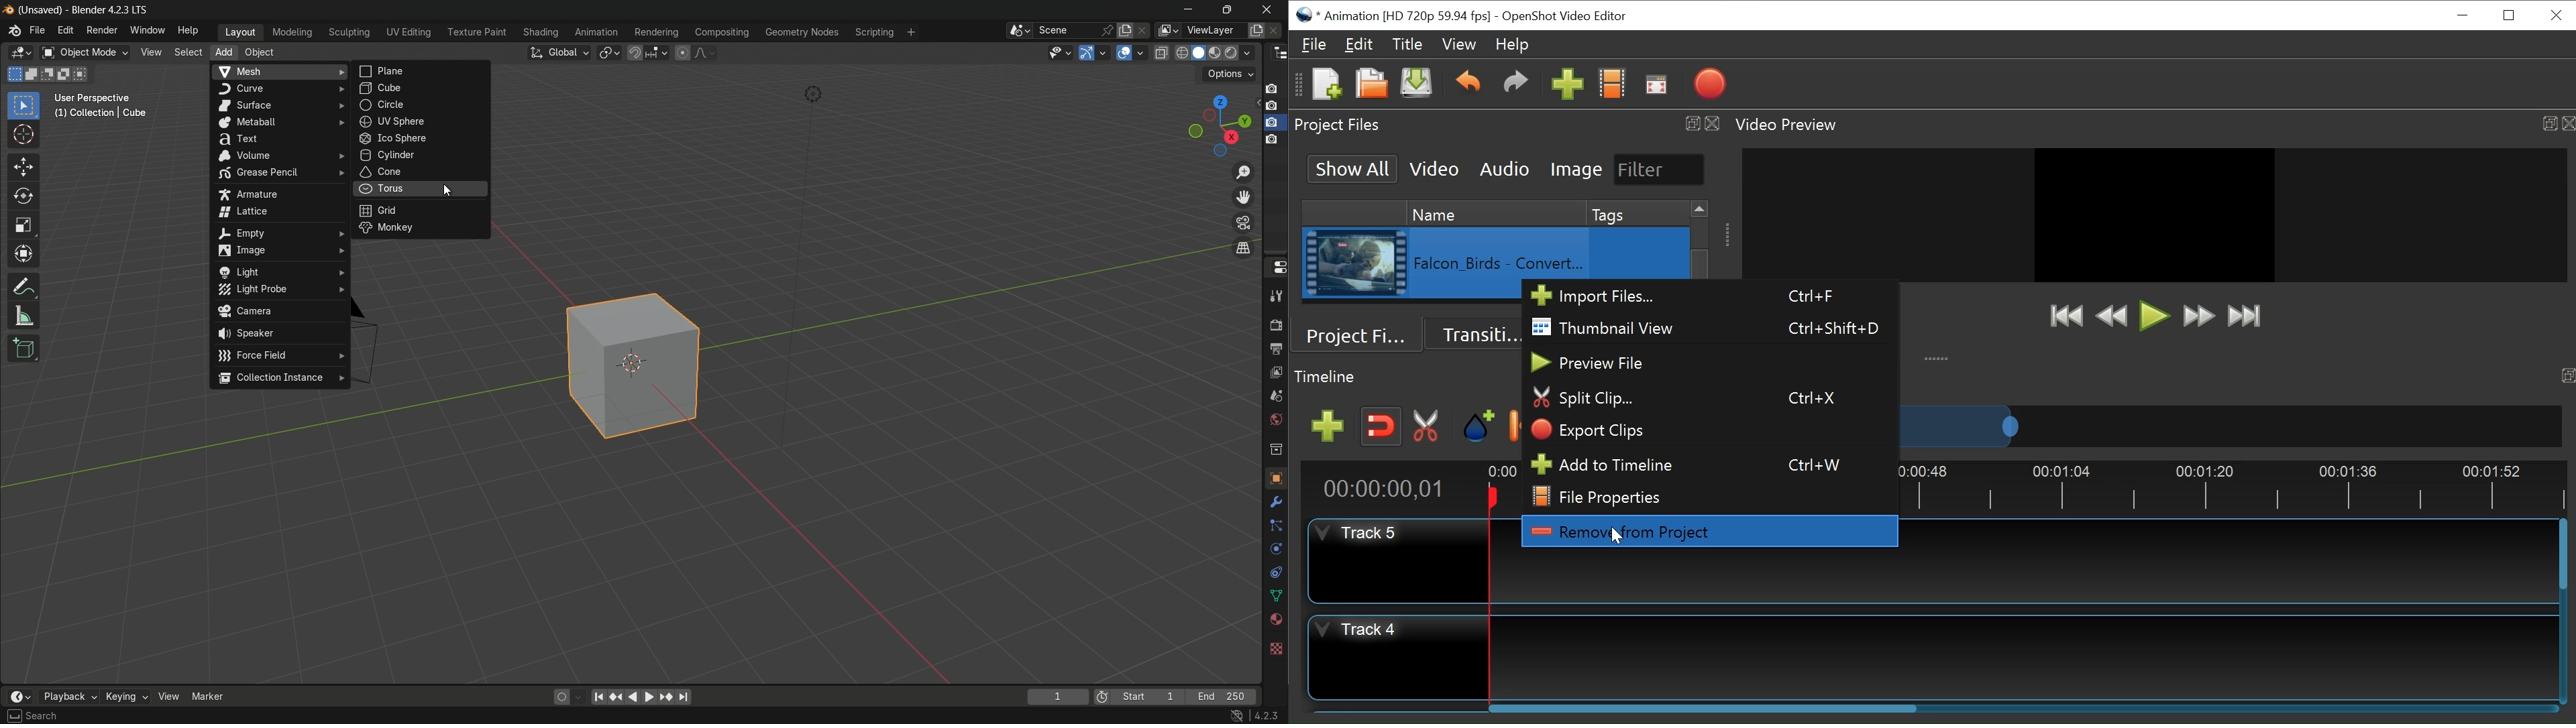 This screenshot has height=728, width=2576. Describe the element at coordinates (1354, 168) in the screenshot. I see `Show All` at that location.